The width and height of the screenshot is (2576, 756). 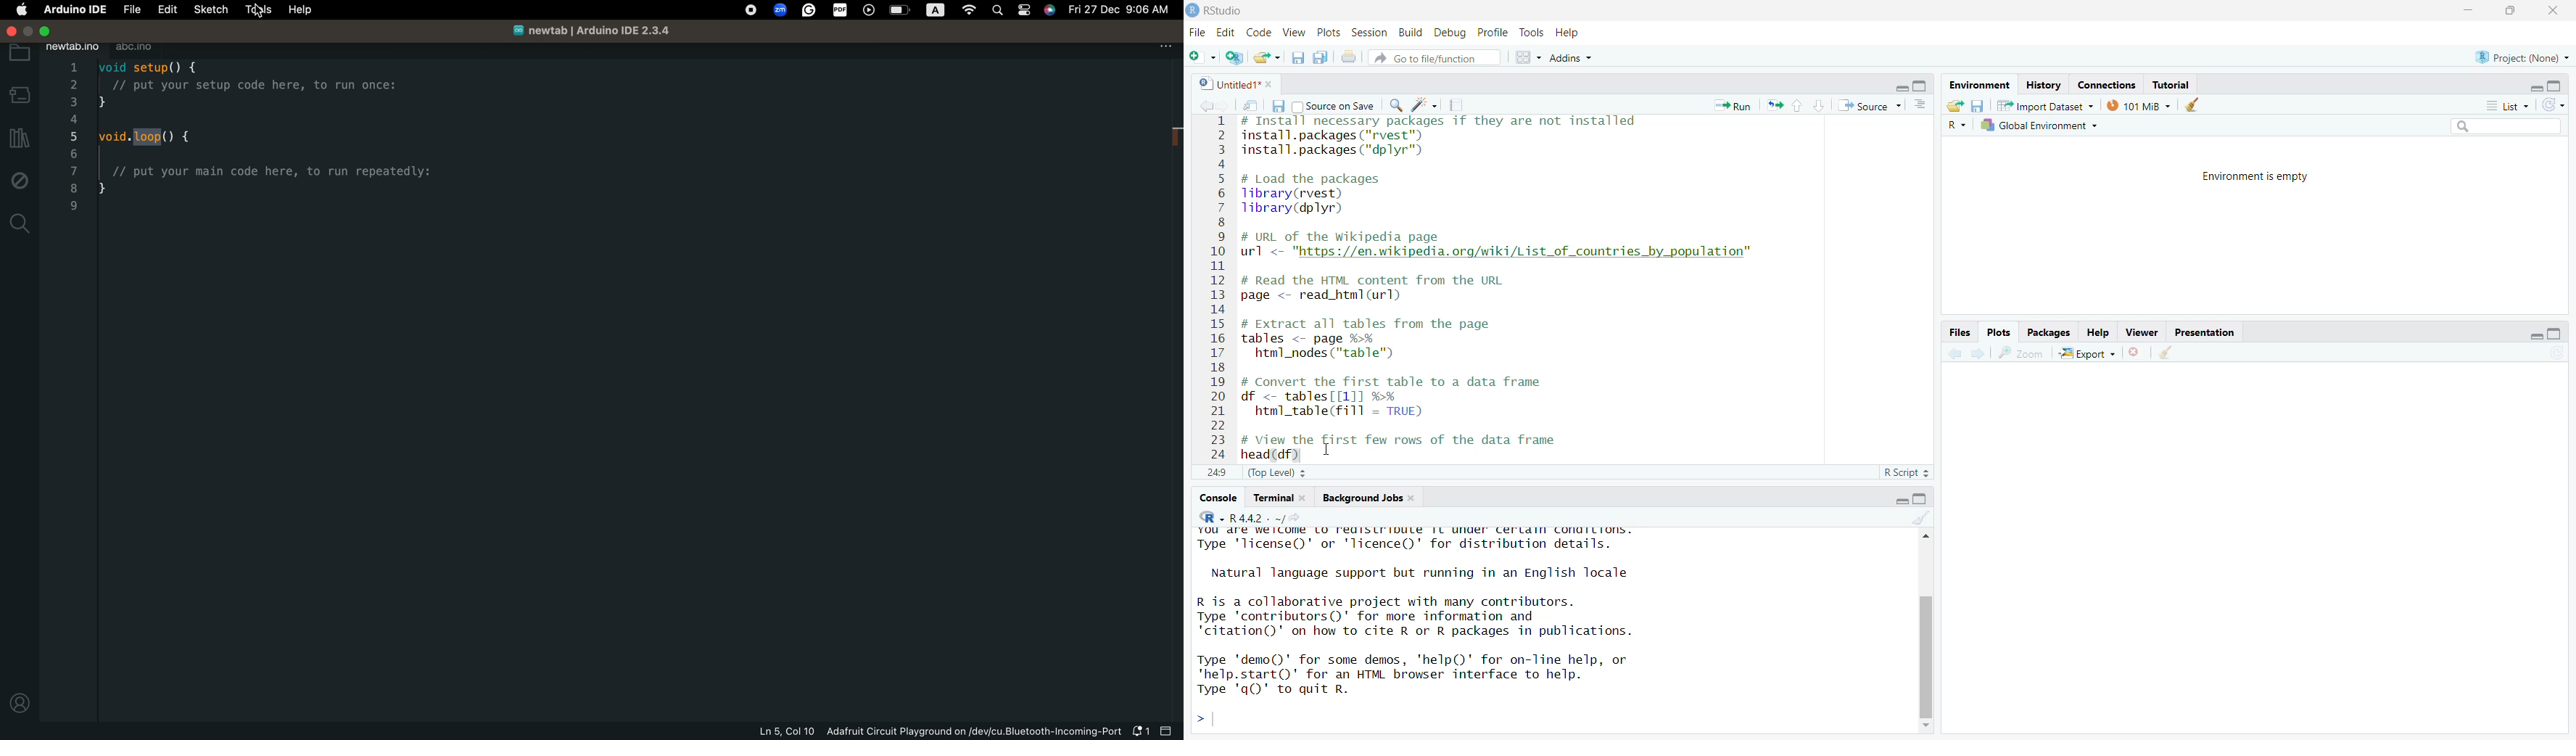 I want to click on Untitled file, so click(x=1226, y=83).